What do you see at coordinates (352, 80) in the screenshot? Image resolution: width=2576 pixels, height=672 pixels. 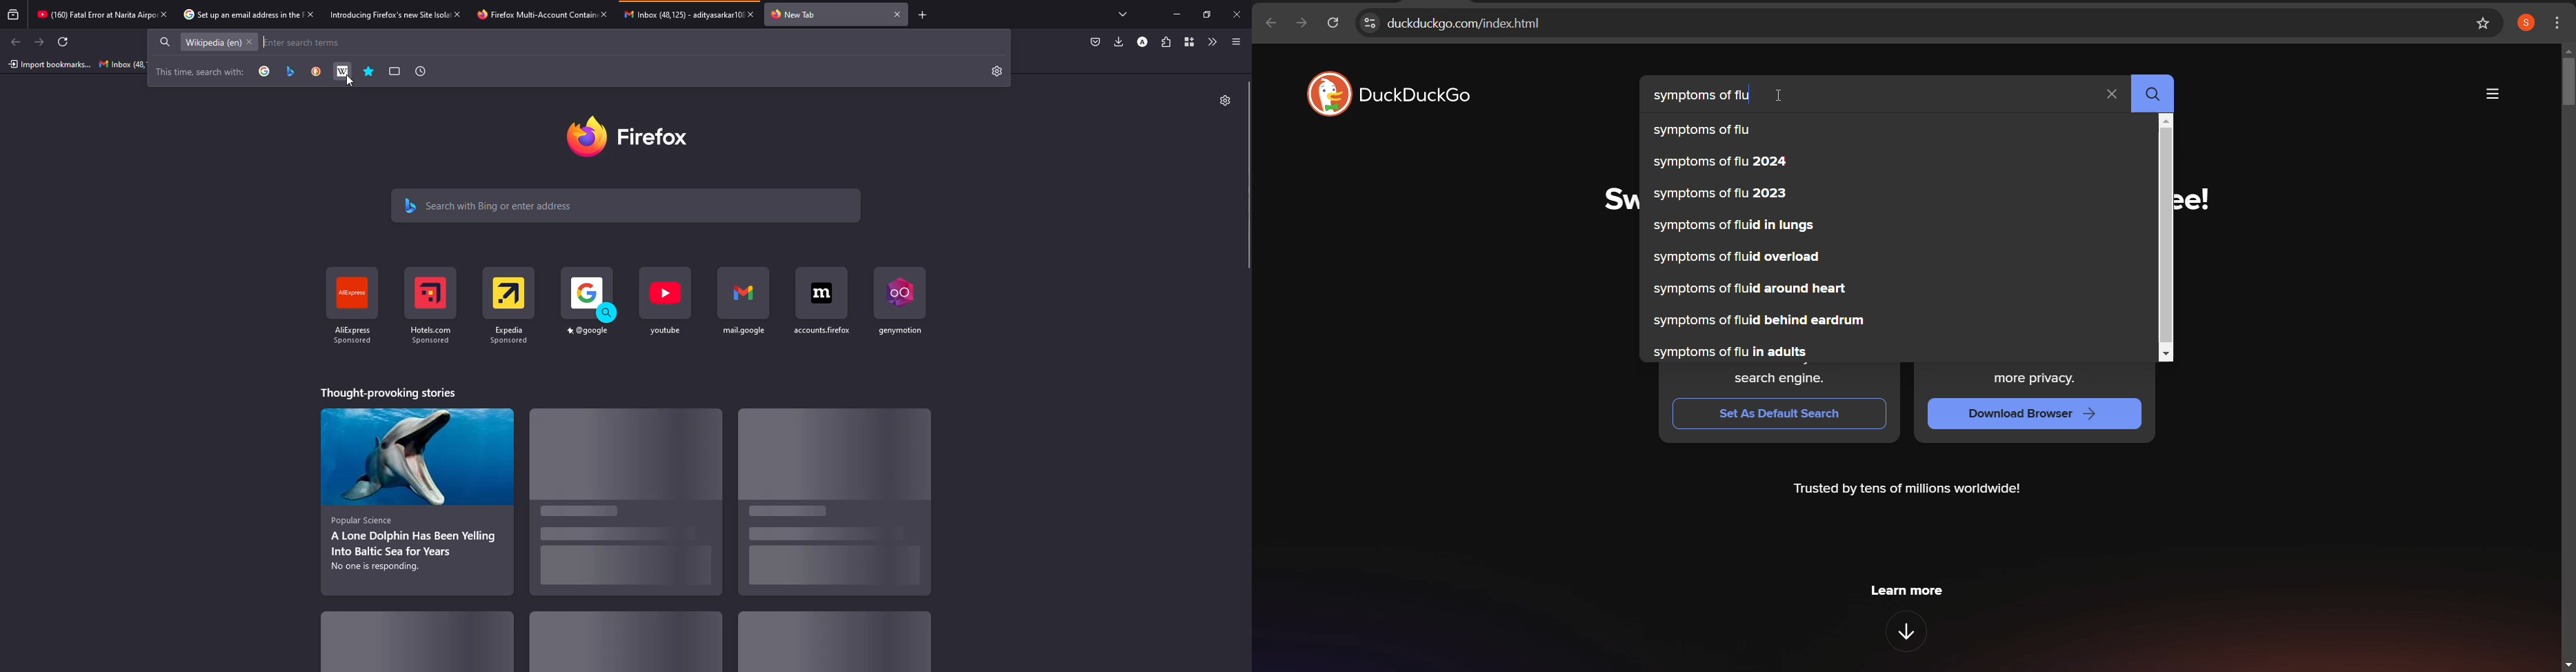 I see `Cursor` at bounding box center [352, 80].